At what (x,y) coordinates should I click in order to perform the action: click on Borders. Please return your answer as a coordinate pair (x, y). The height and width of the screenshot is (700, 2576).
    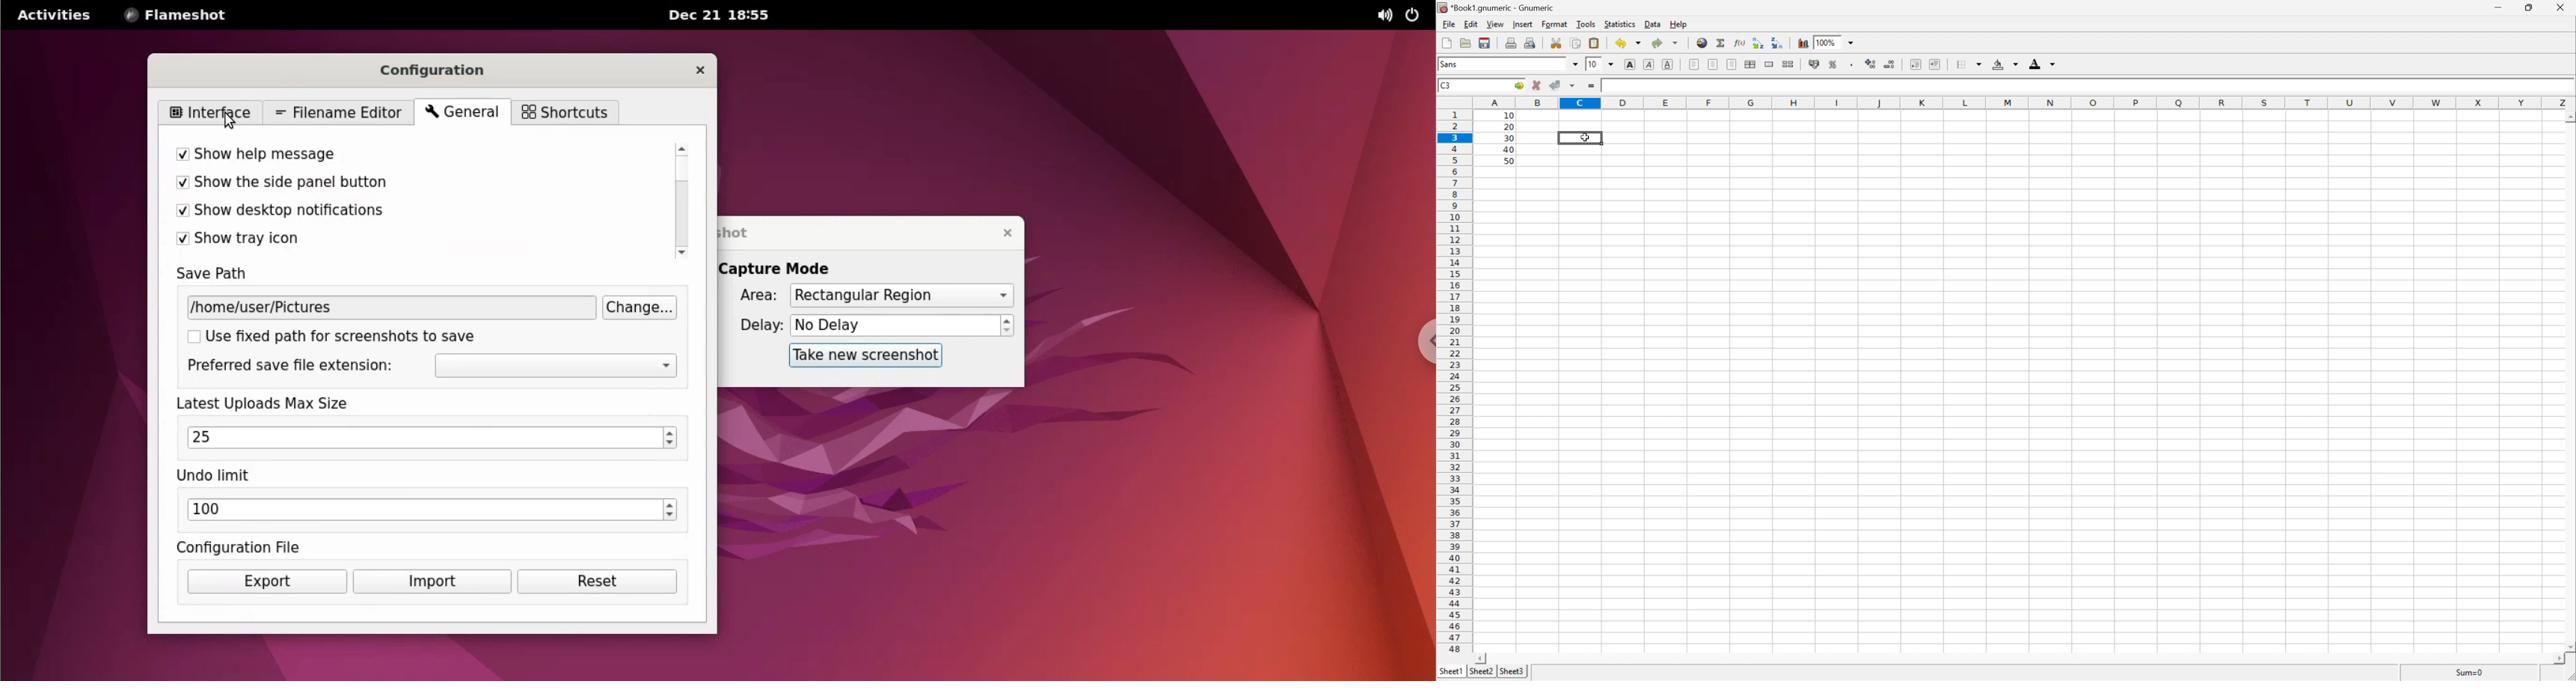
    Looking at the image, I should click on (1961, 64).